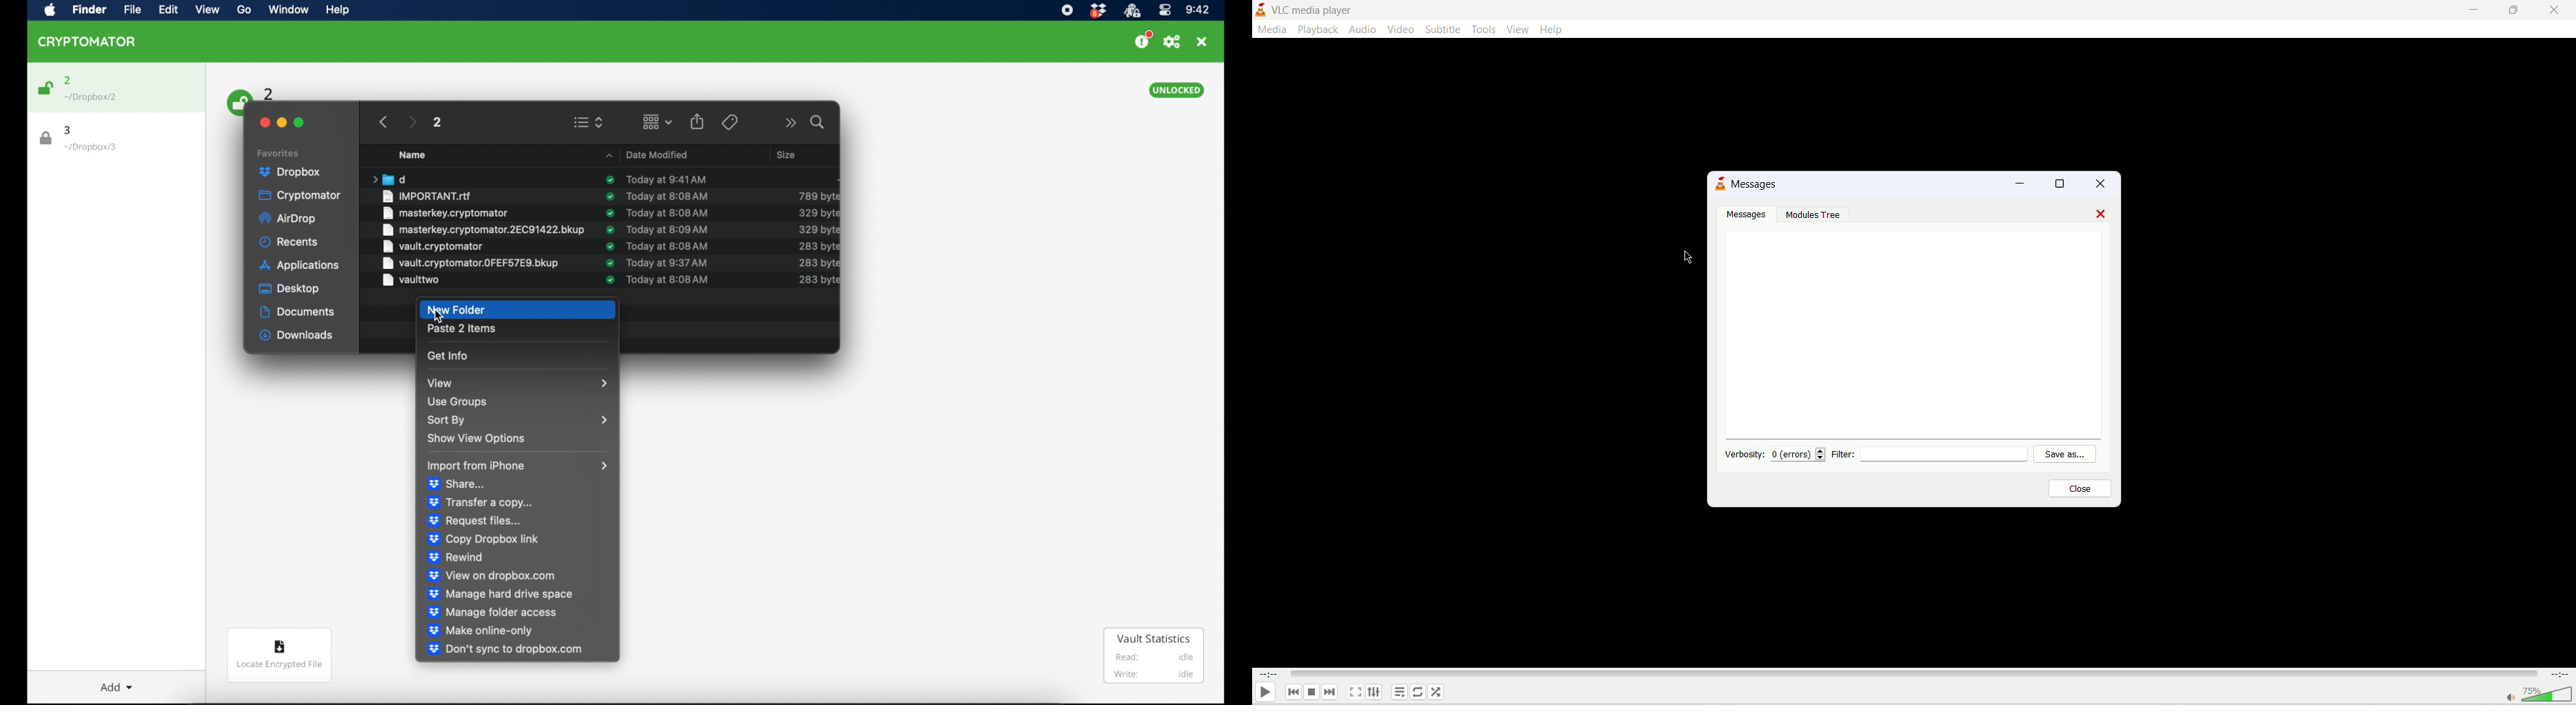  Describe the element at coordinates (1934, 455) in the screenshot. I see `filter` at that location.